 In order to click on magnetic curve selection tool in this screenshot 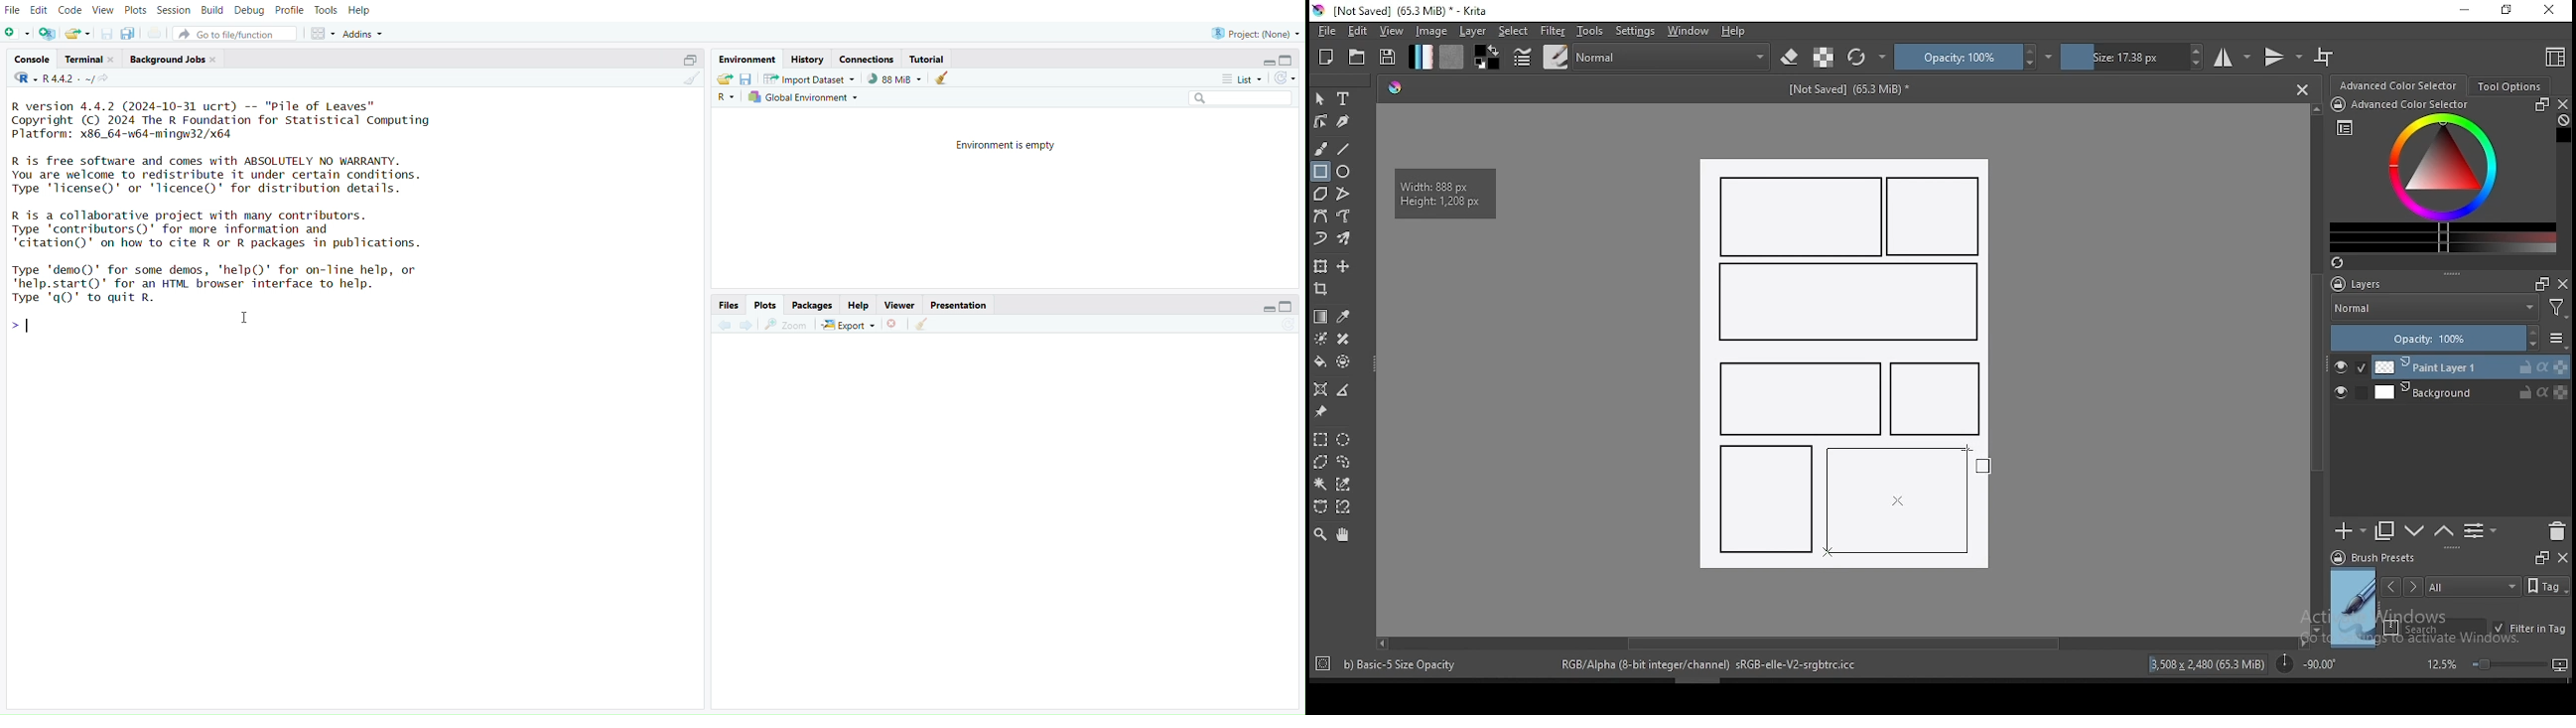, I will do `click(1341, 506)`.